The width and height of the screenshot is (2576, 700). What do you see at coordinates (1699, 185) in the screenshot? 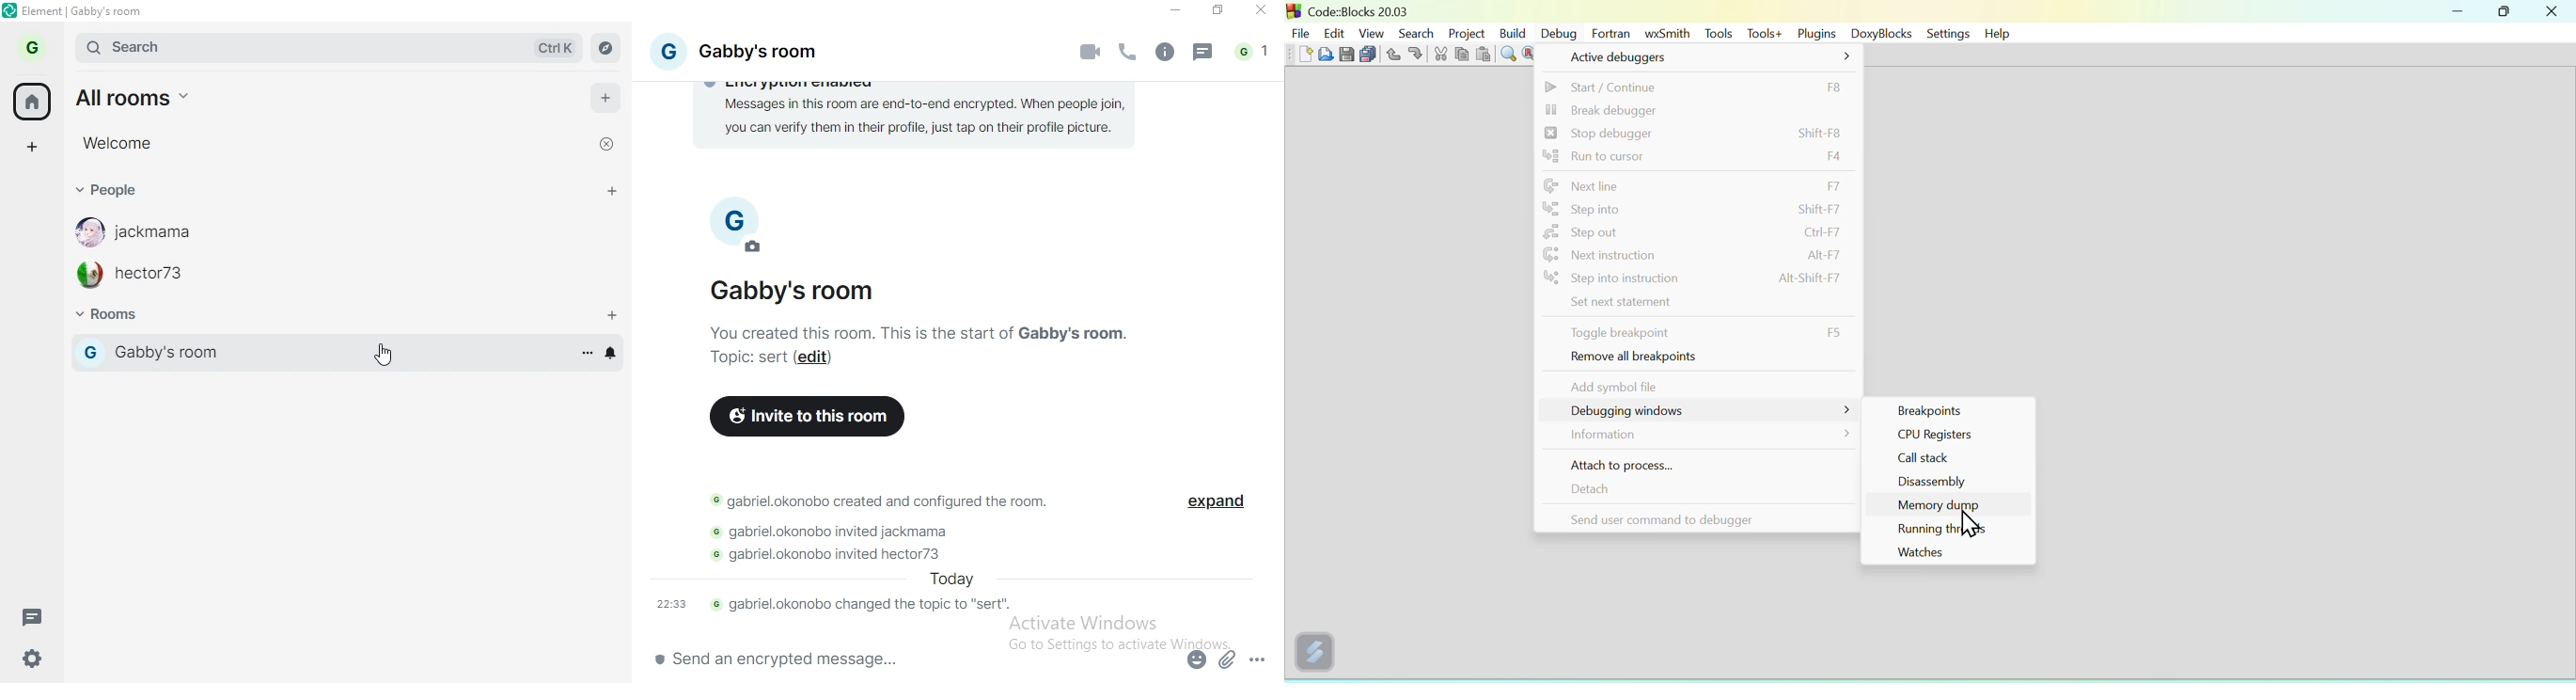
I see `next line` at bounding box center [1699, 185].